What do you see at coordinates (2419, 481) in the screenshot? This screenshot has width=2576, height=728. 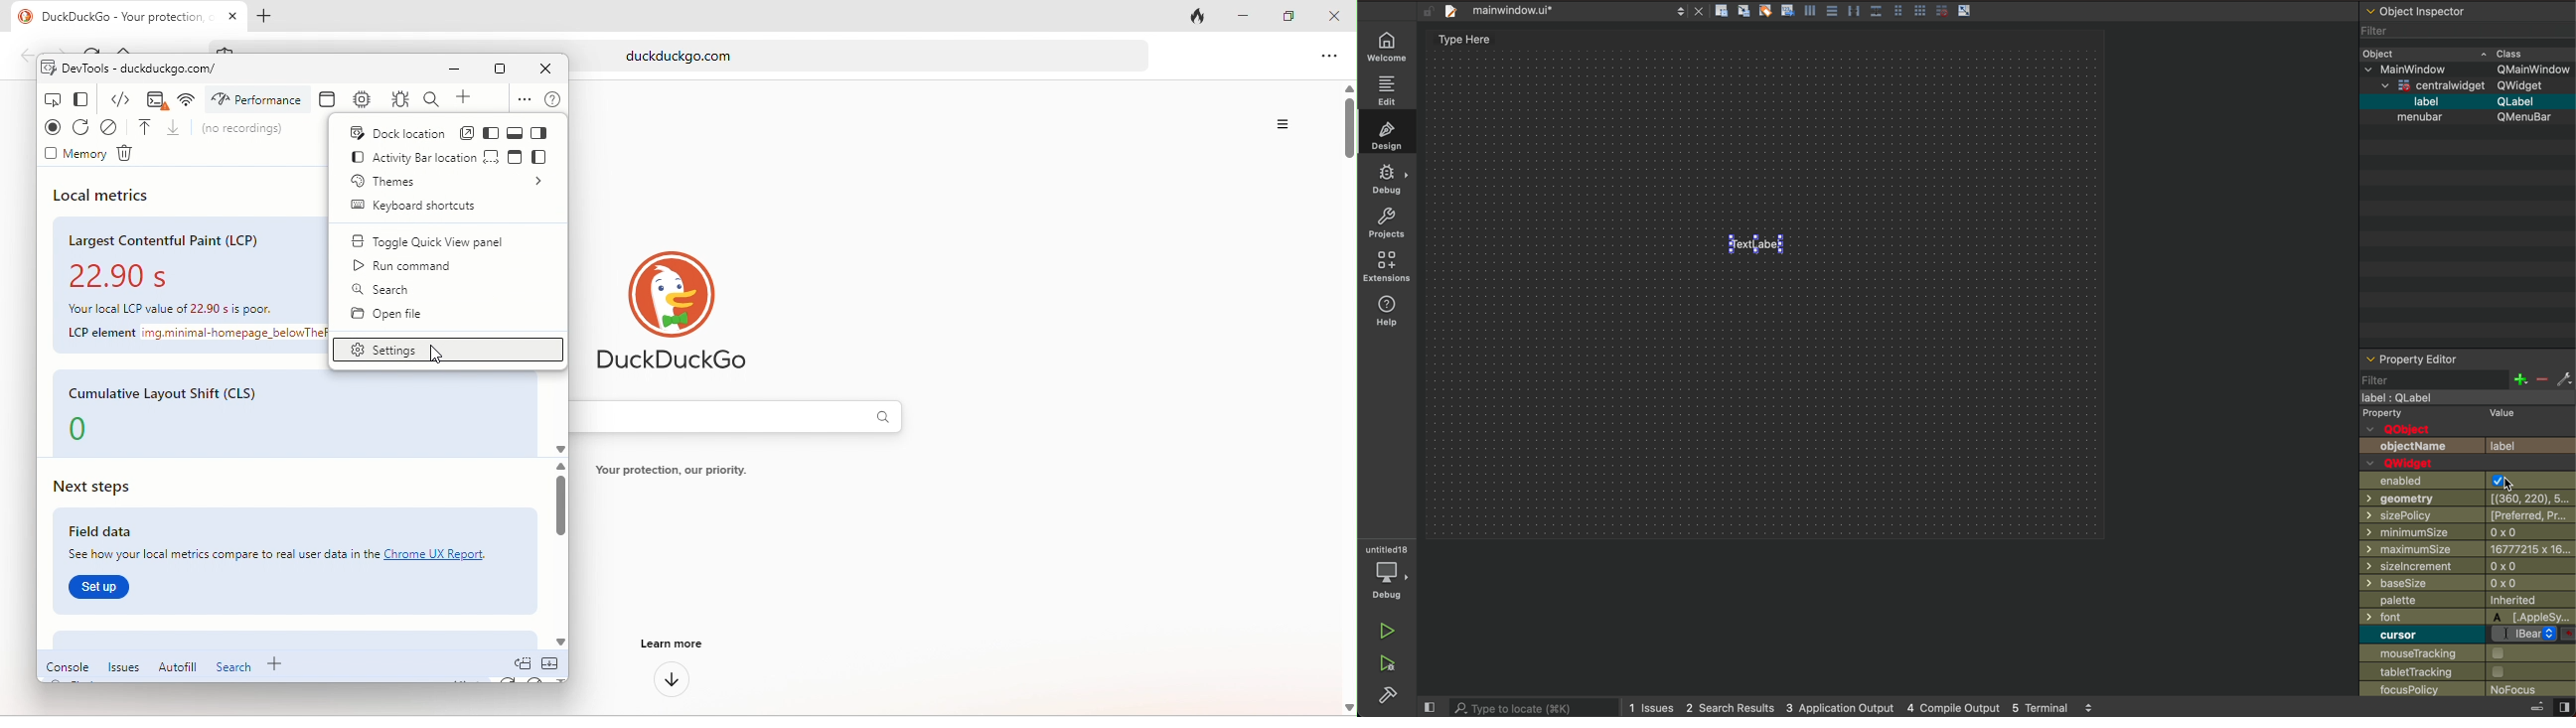 I see `enabled` at bounding box center [2419, 481].